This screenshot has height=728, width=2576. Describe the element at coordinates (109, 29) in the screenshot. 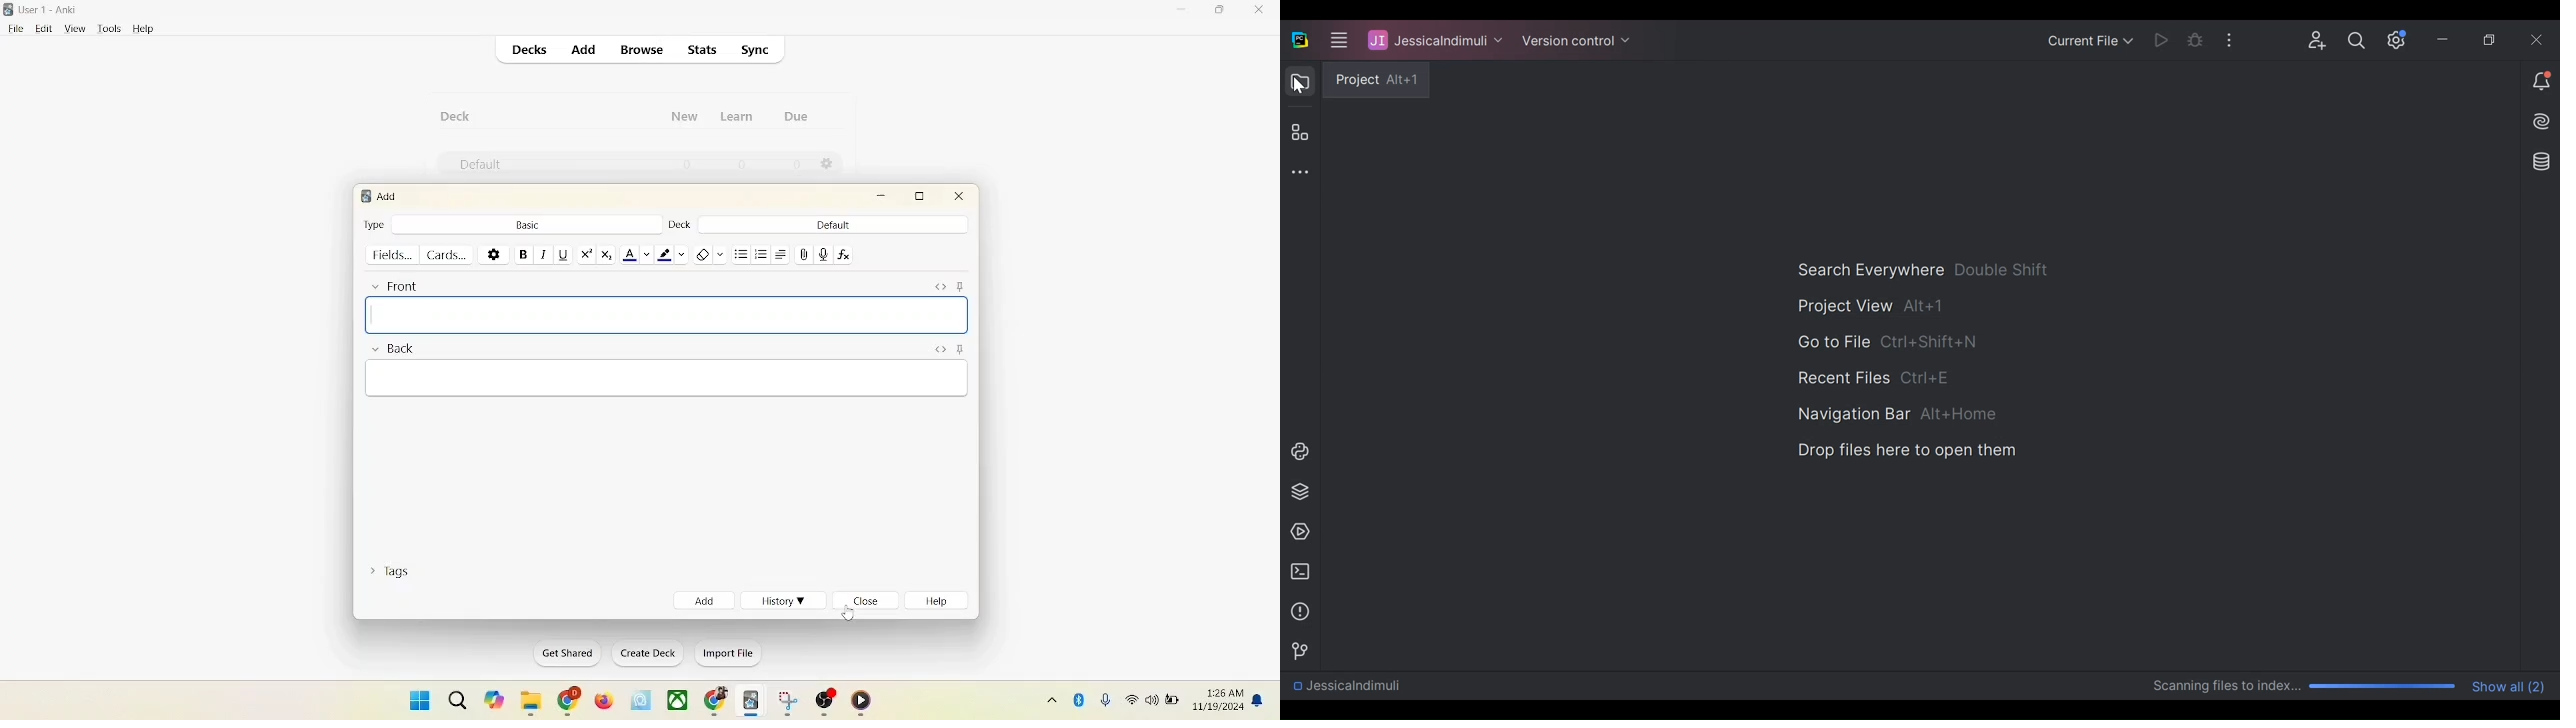

I see `tools` at that location.